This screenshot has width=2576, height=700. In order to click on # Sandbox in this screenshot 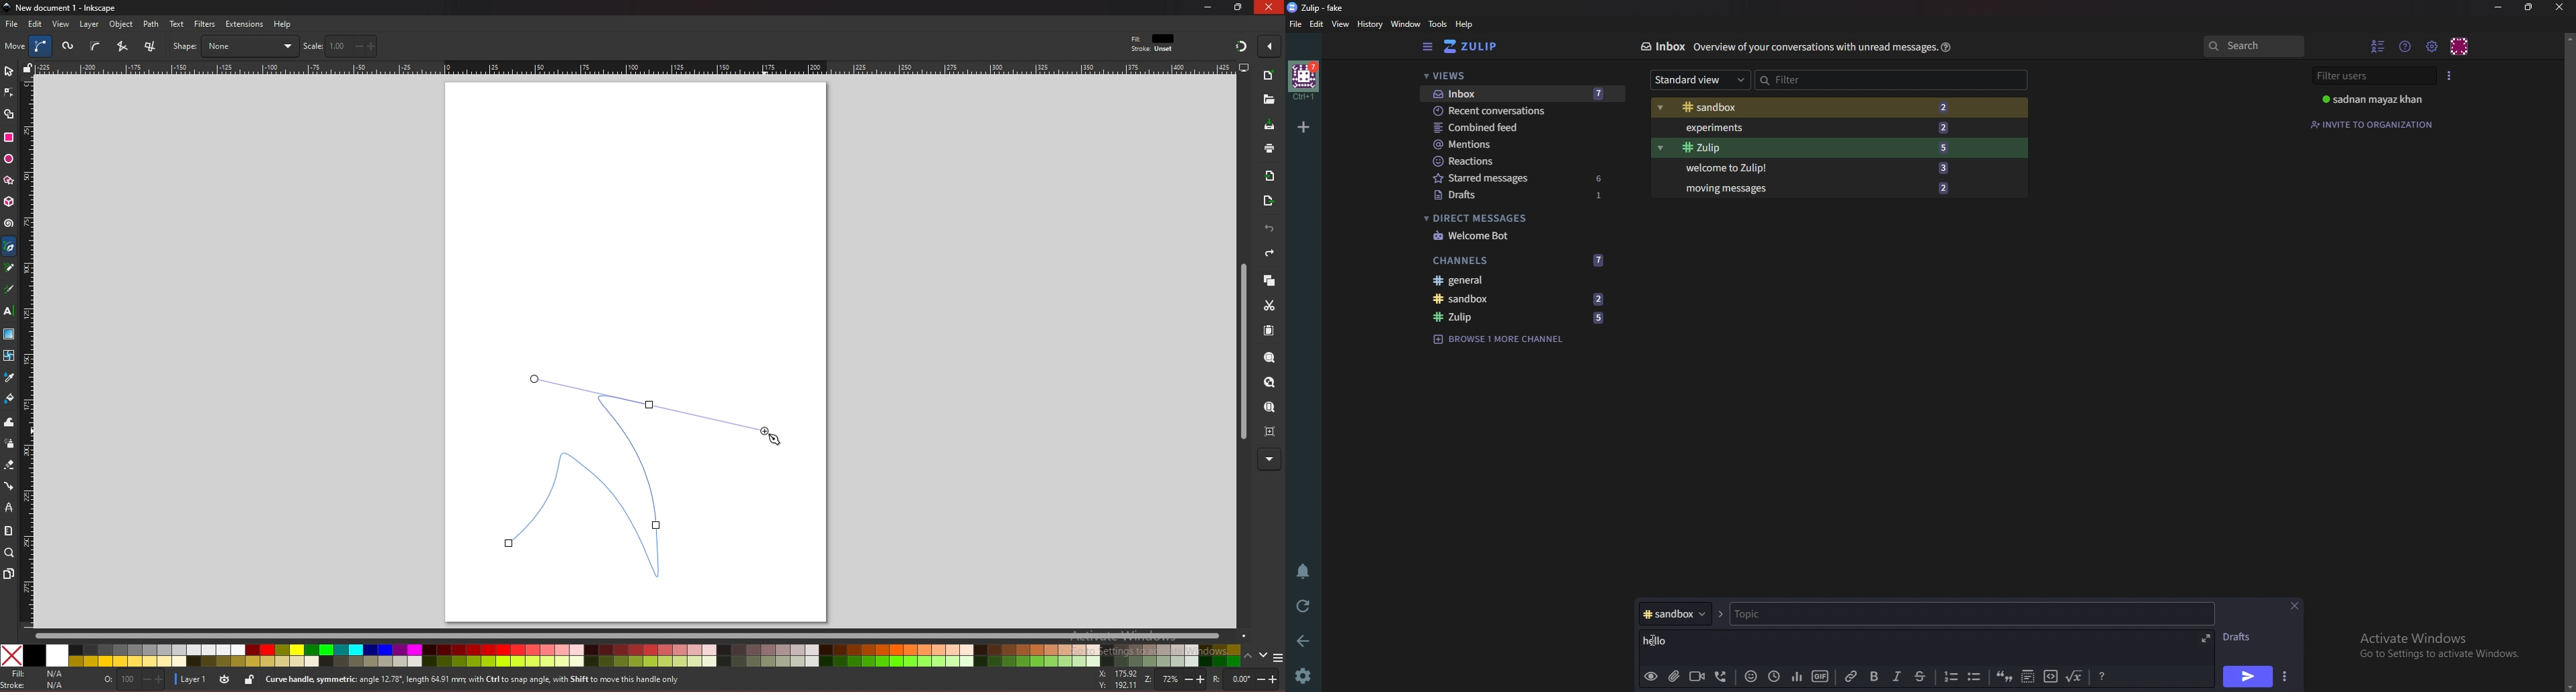, I will do `click(1482, 300)`.